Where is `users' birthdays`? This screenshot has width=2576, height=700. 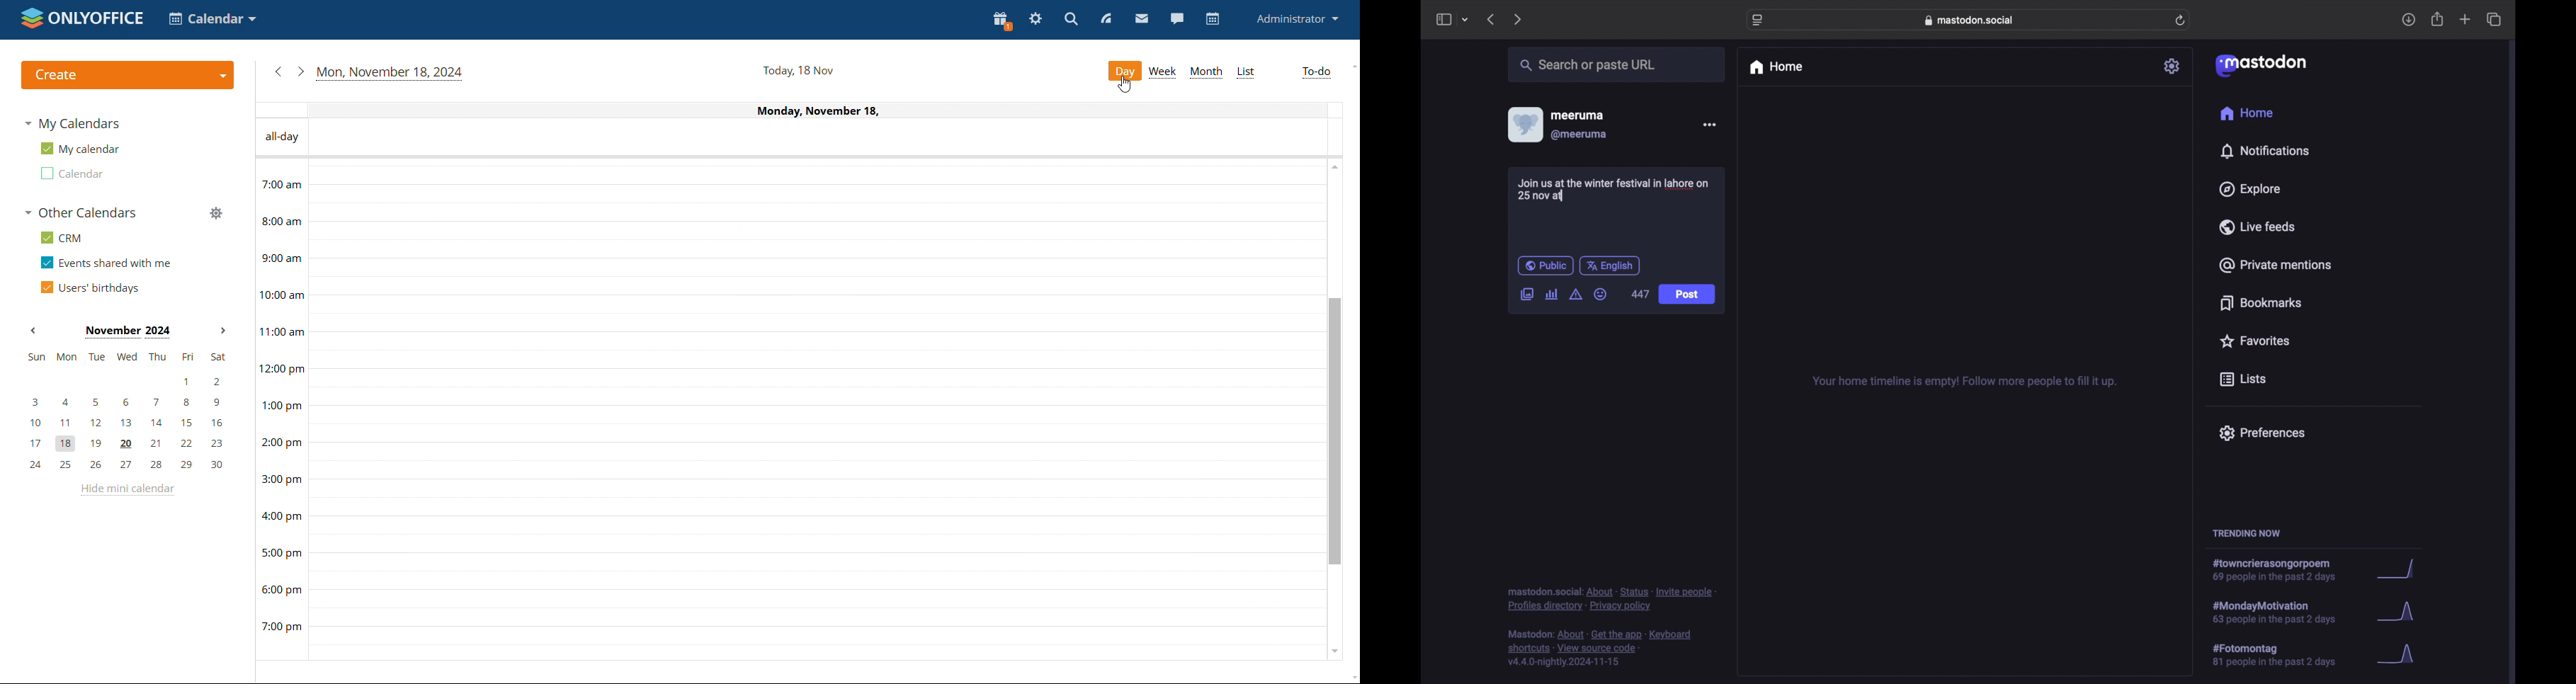
users' birthdays is located at coordinates (90, 287).